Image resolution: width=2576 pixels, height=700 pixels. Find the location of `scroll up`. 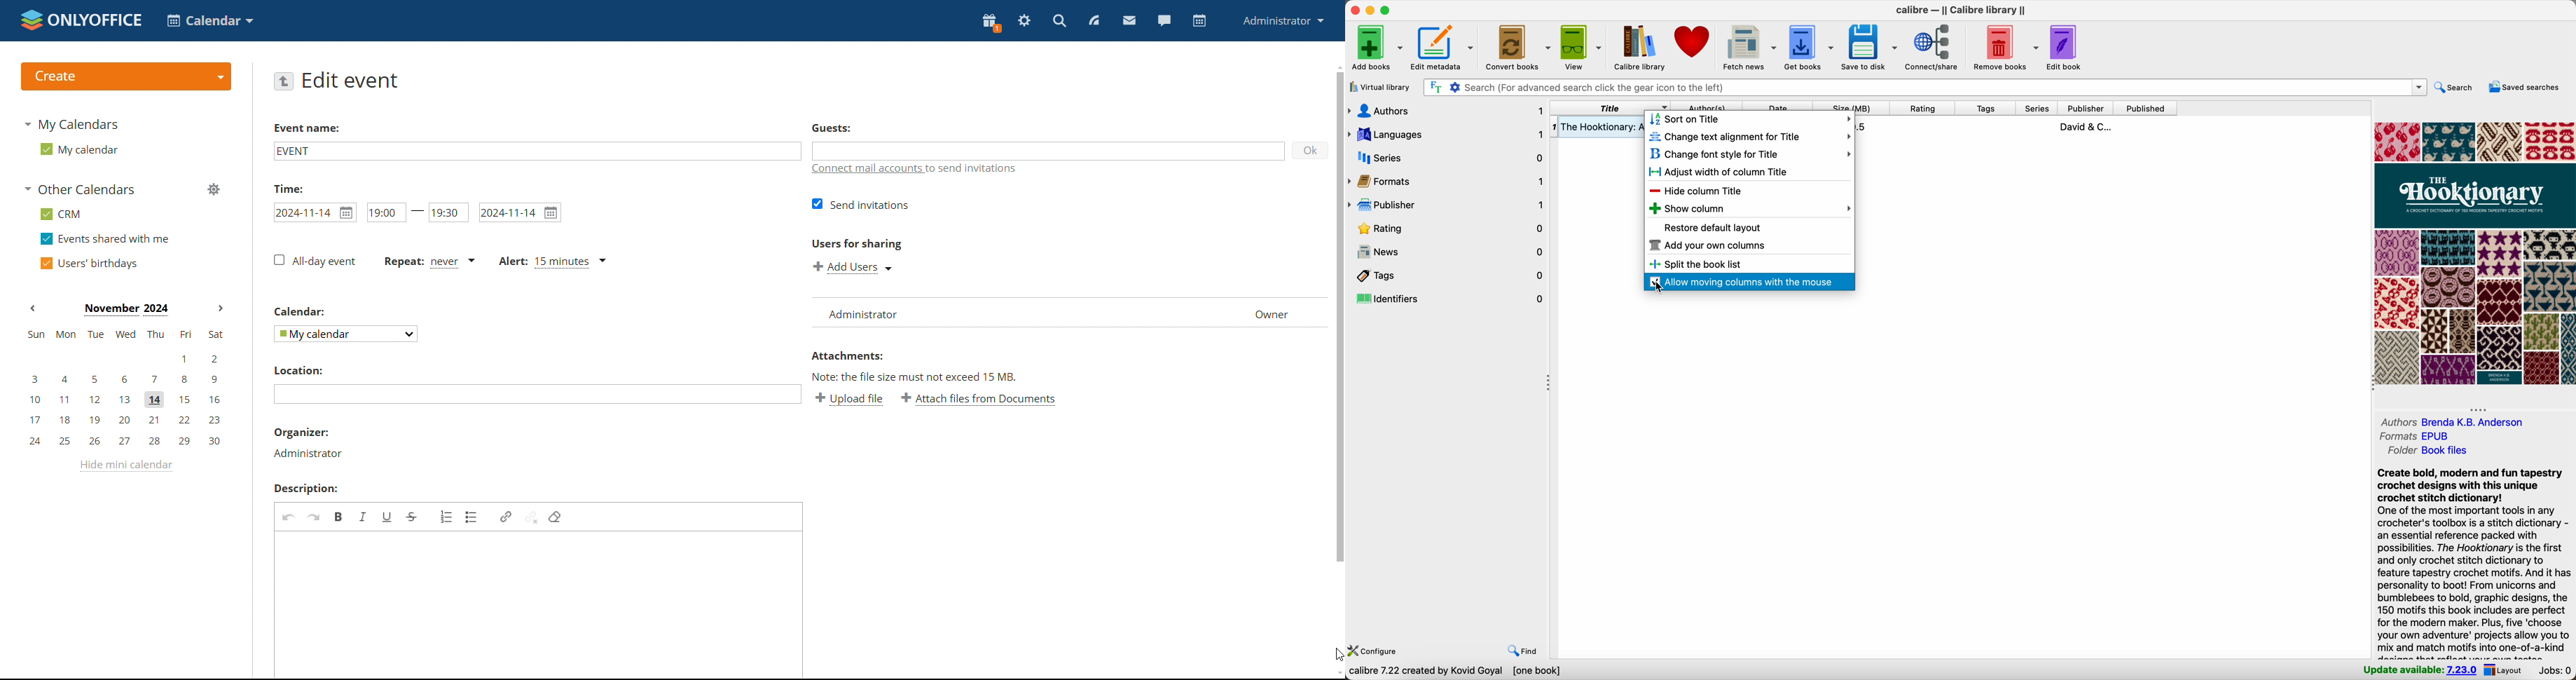

scroll up is located at coordinates (1337, 65).